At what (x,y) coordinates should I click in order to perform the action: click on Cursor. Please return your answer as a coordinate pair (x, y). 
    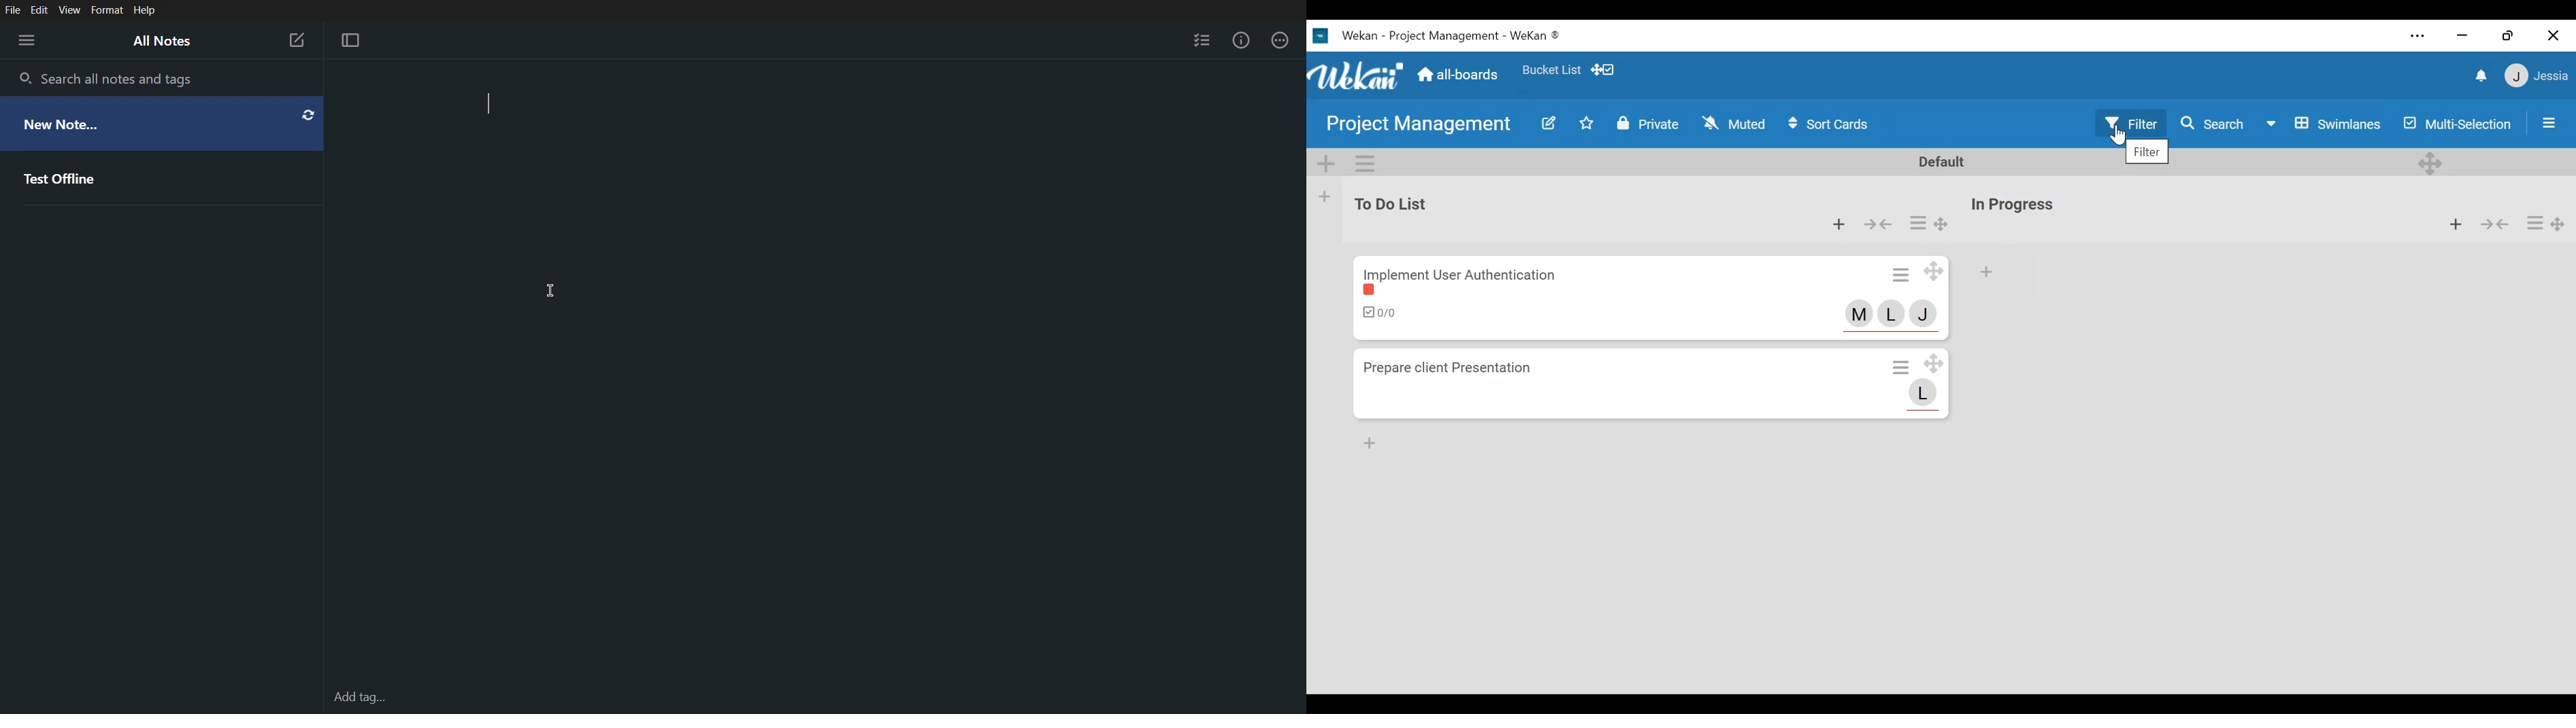
    Looking at the image, I should click on (2121, 138).